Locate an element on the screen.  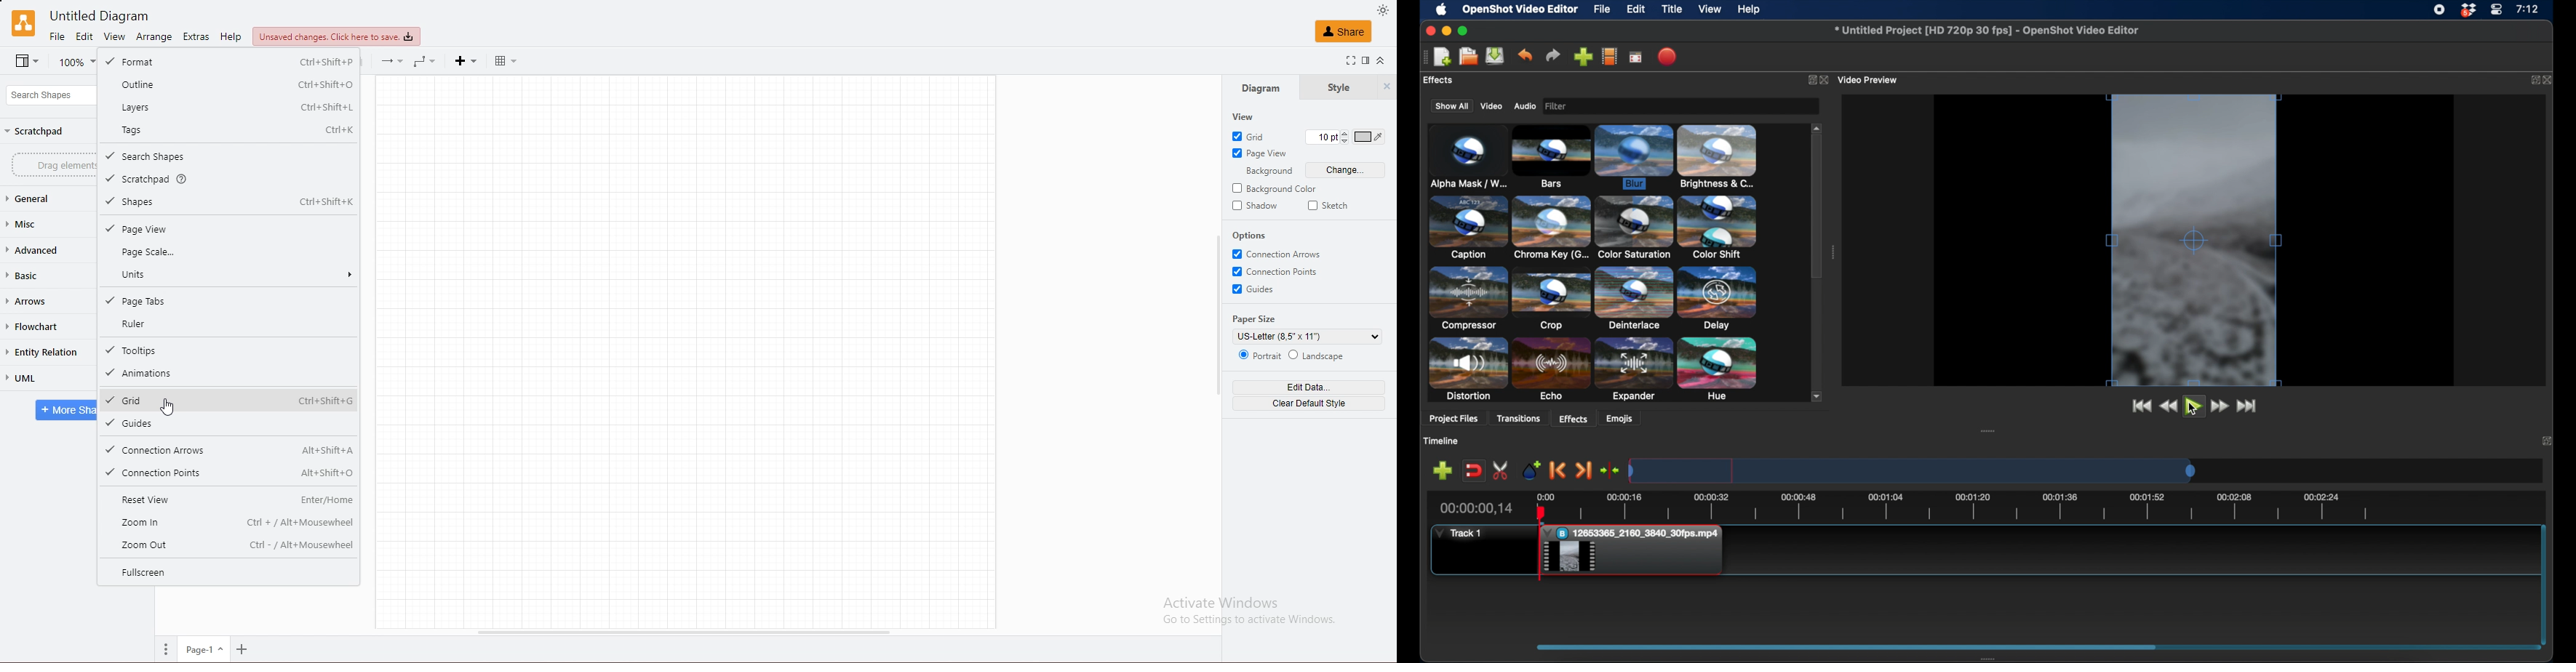
close is located at coordinates (1429, 31).